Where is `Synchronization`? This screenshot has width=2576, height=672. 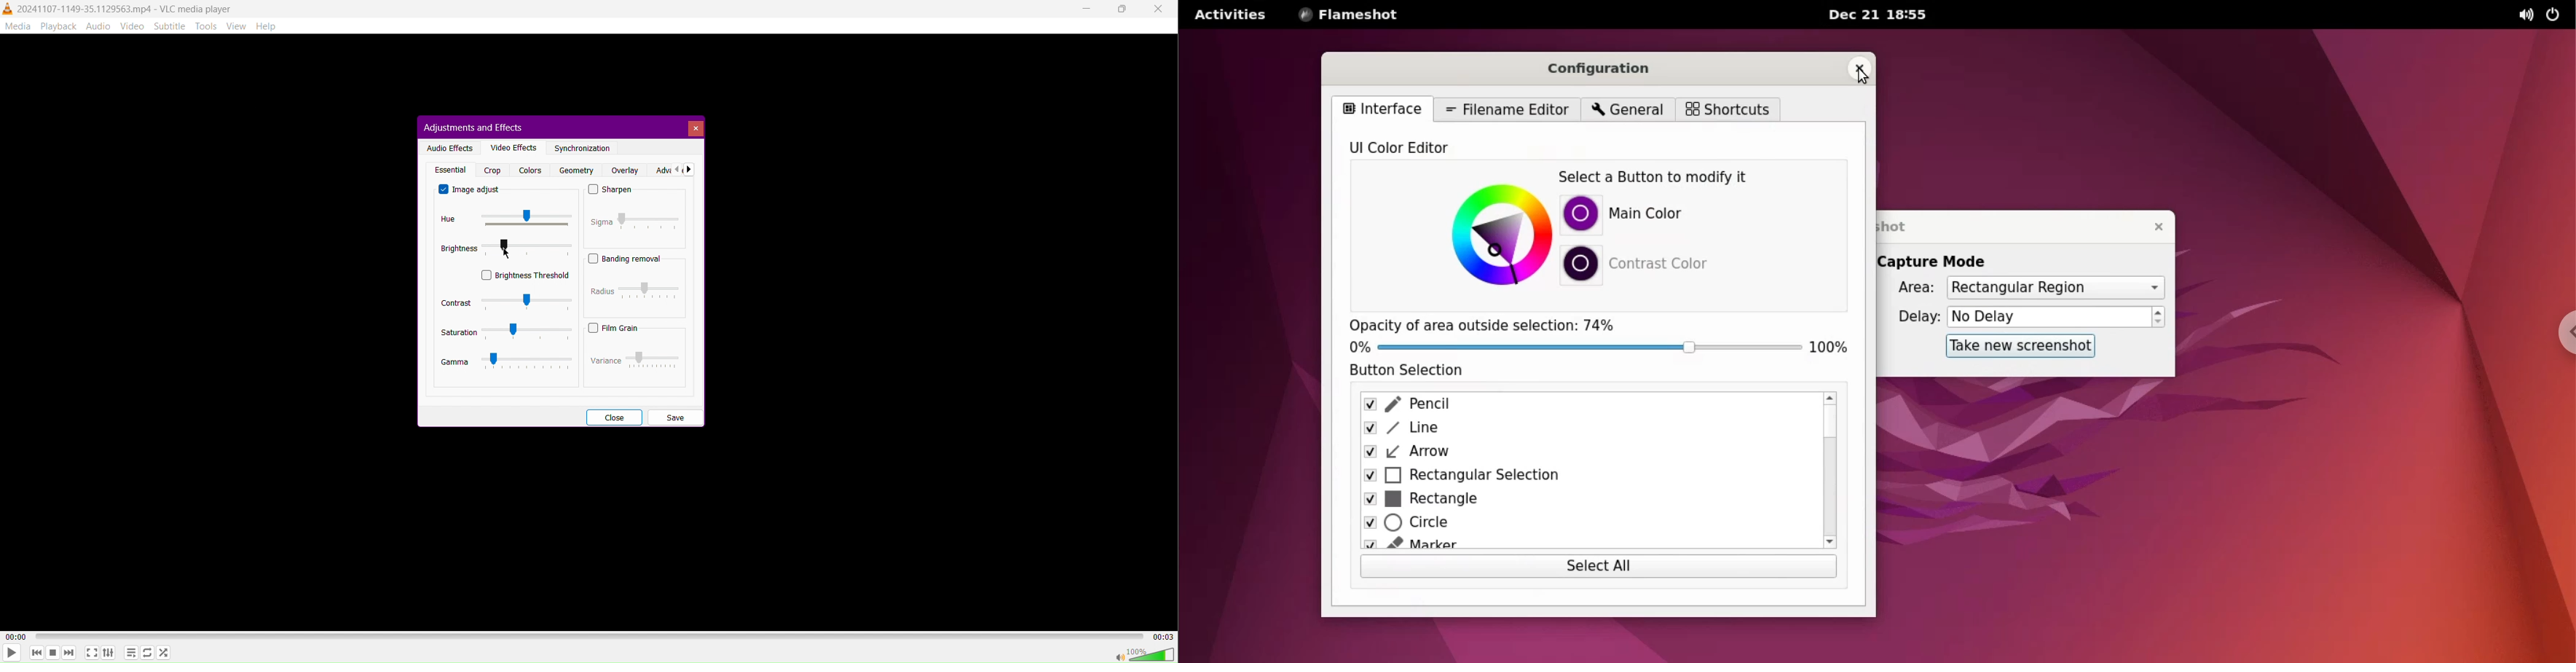
Synchronization is located at coordinates (583, 149).